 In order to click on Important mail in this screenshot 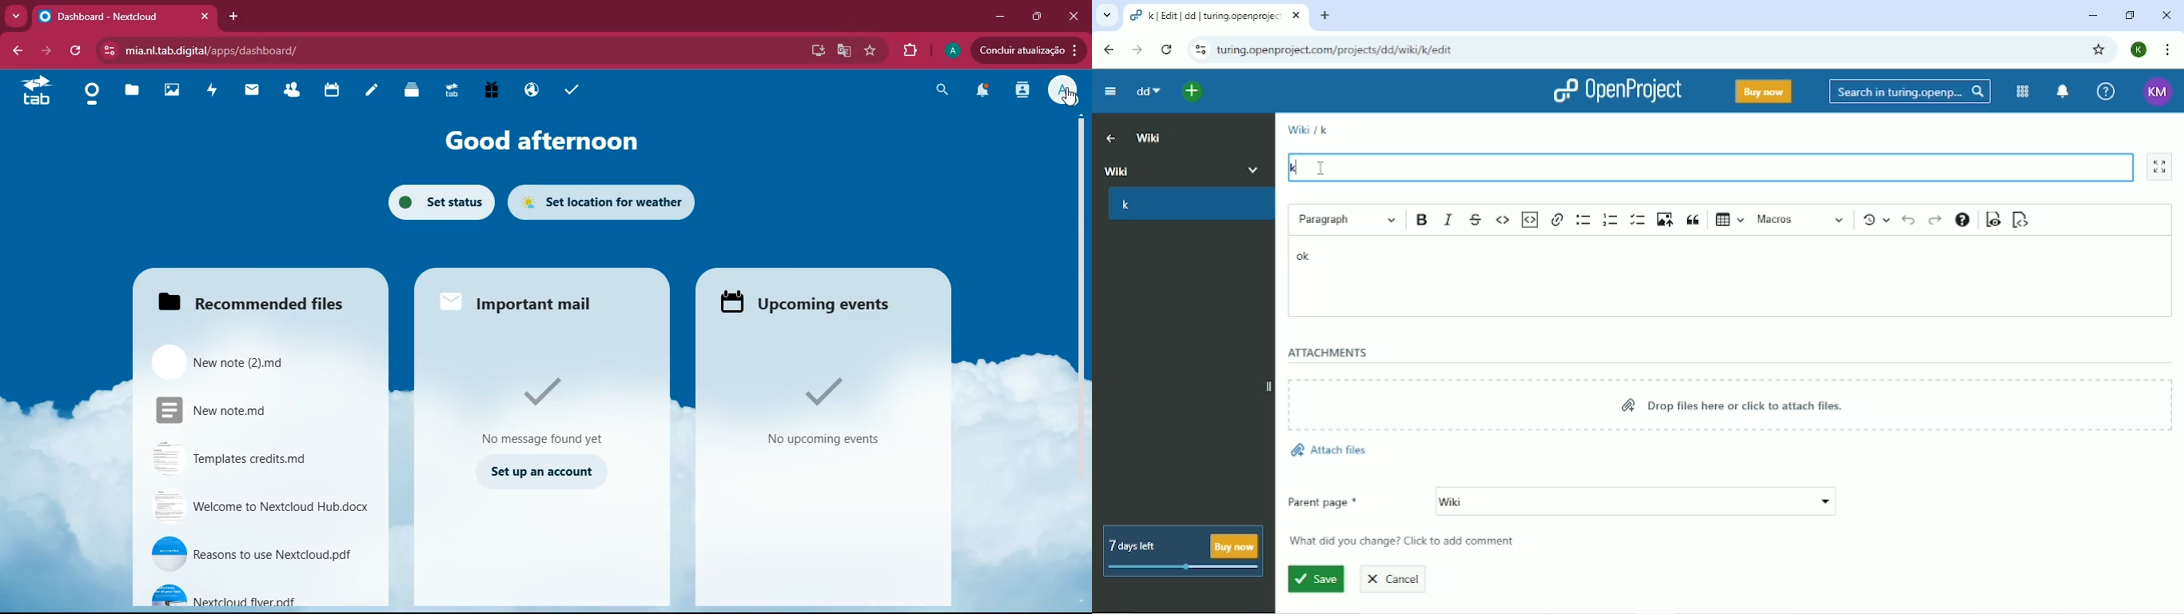, I will do `click(517, 302)`.